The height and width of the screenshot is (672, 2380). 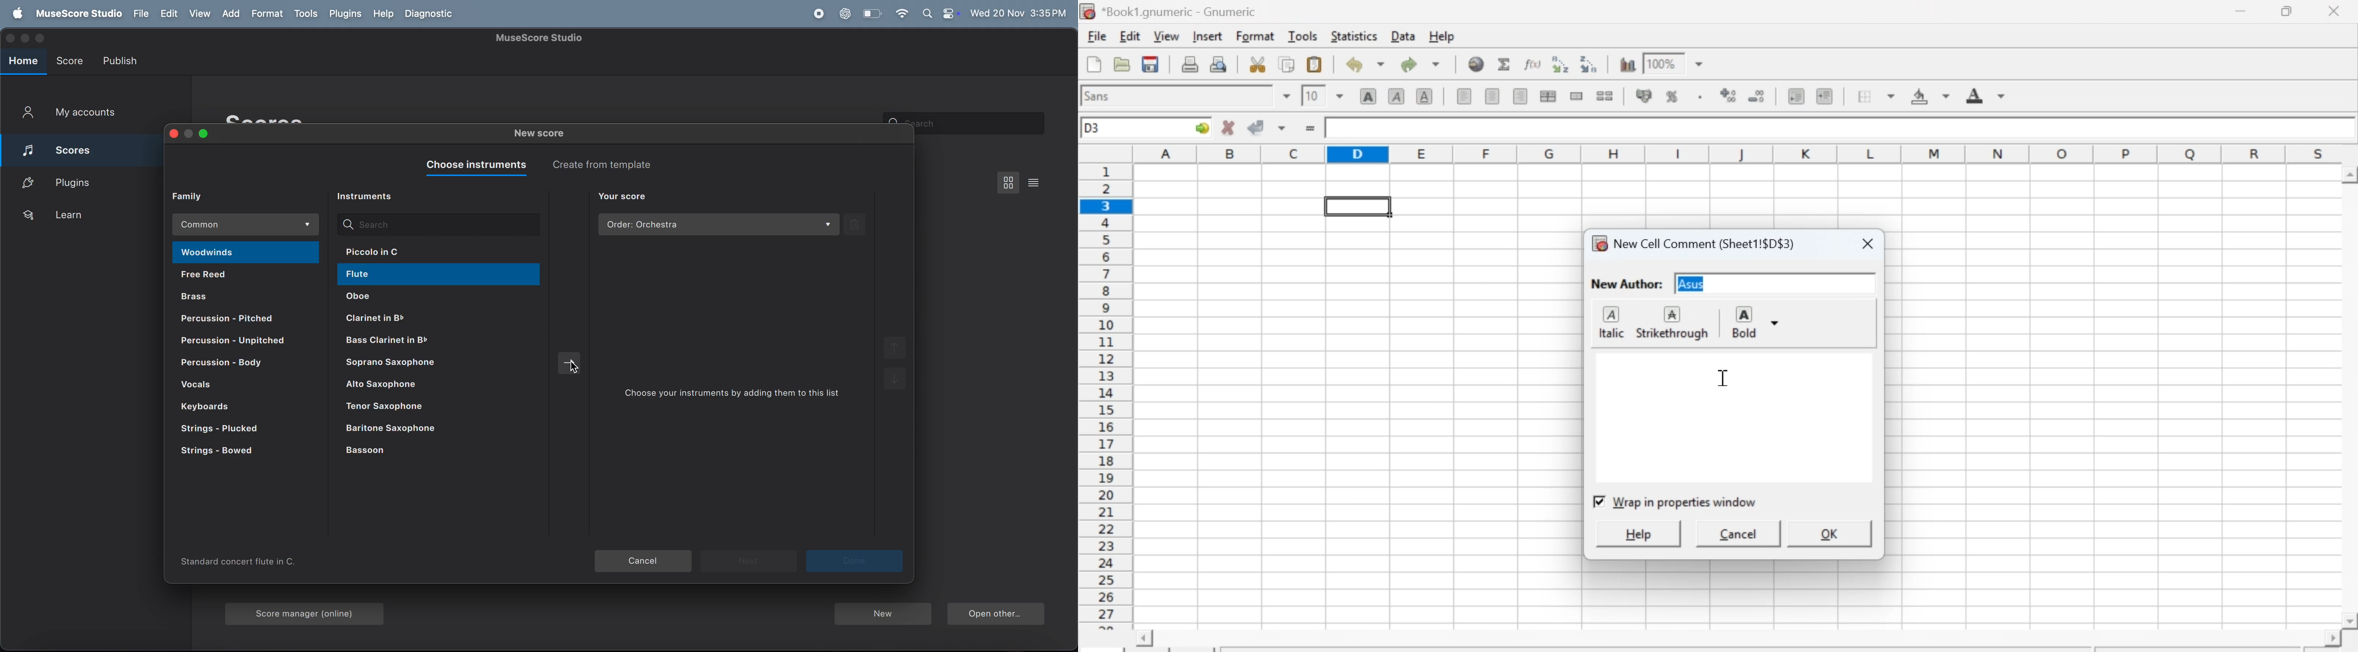 What do you see at coordinates (139, 14) in the screenshot?
I see `file` at bounding box center [139, 14].